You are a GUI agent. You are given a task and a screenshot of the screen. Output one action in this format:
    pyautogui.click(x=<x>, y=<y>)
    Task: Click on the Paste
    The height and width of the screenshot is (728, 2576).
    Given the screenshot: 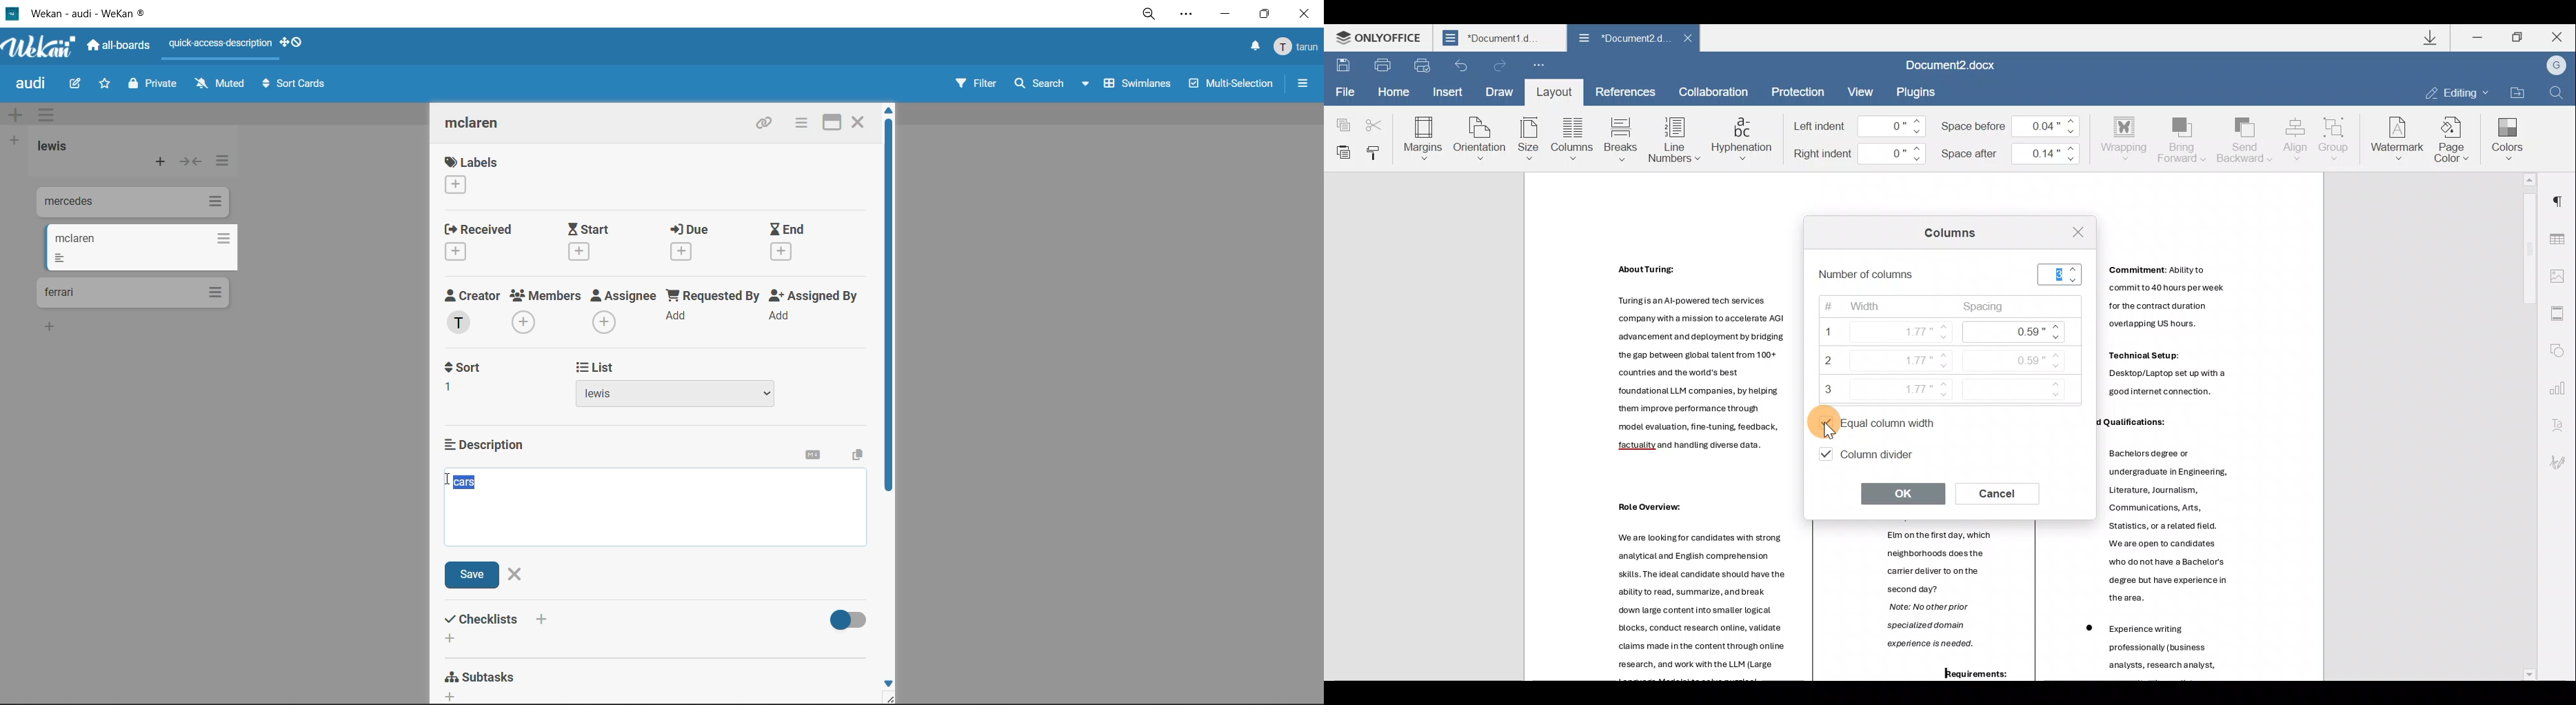 What is the action you would take?
    pyautogui.click(x=1340, y=151)
    